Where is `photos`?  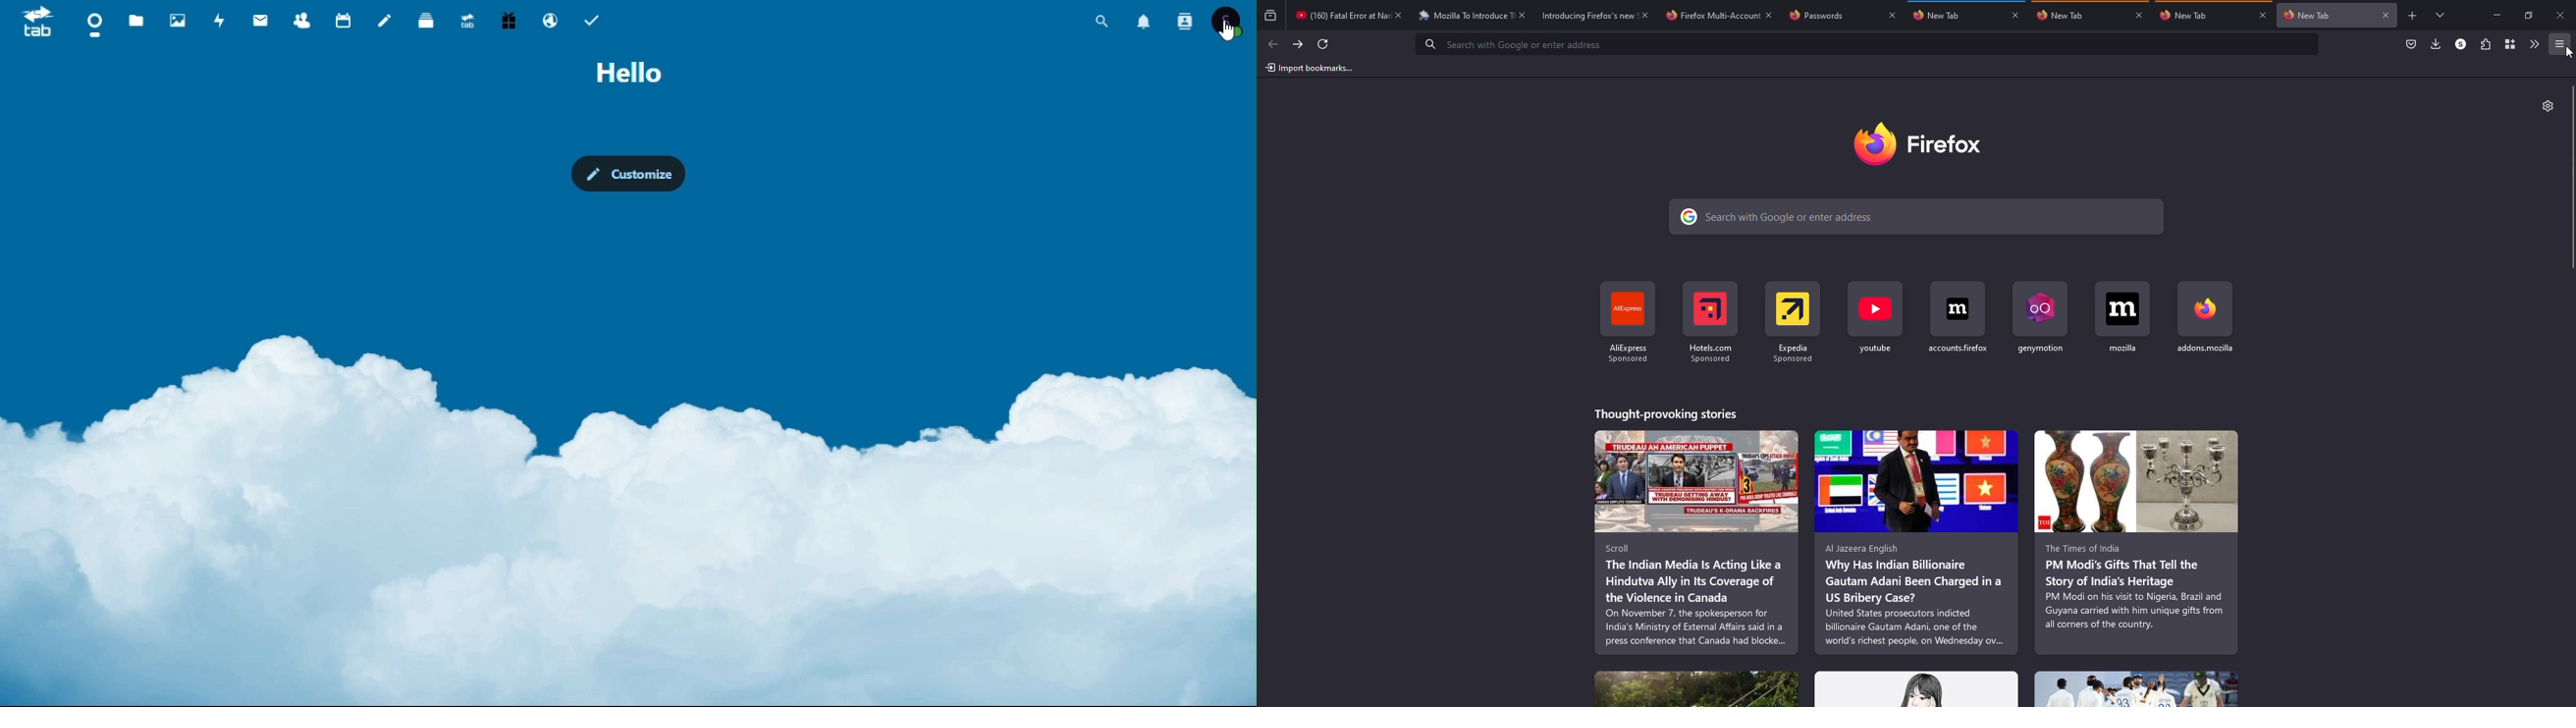 photos is located at coordinates (177, 19).